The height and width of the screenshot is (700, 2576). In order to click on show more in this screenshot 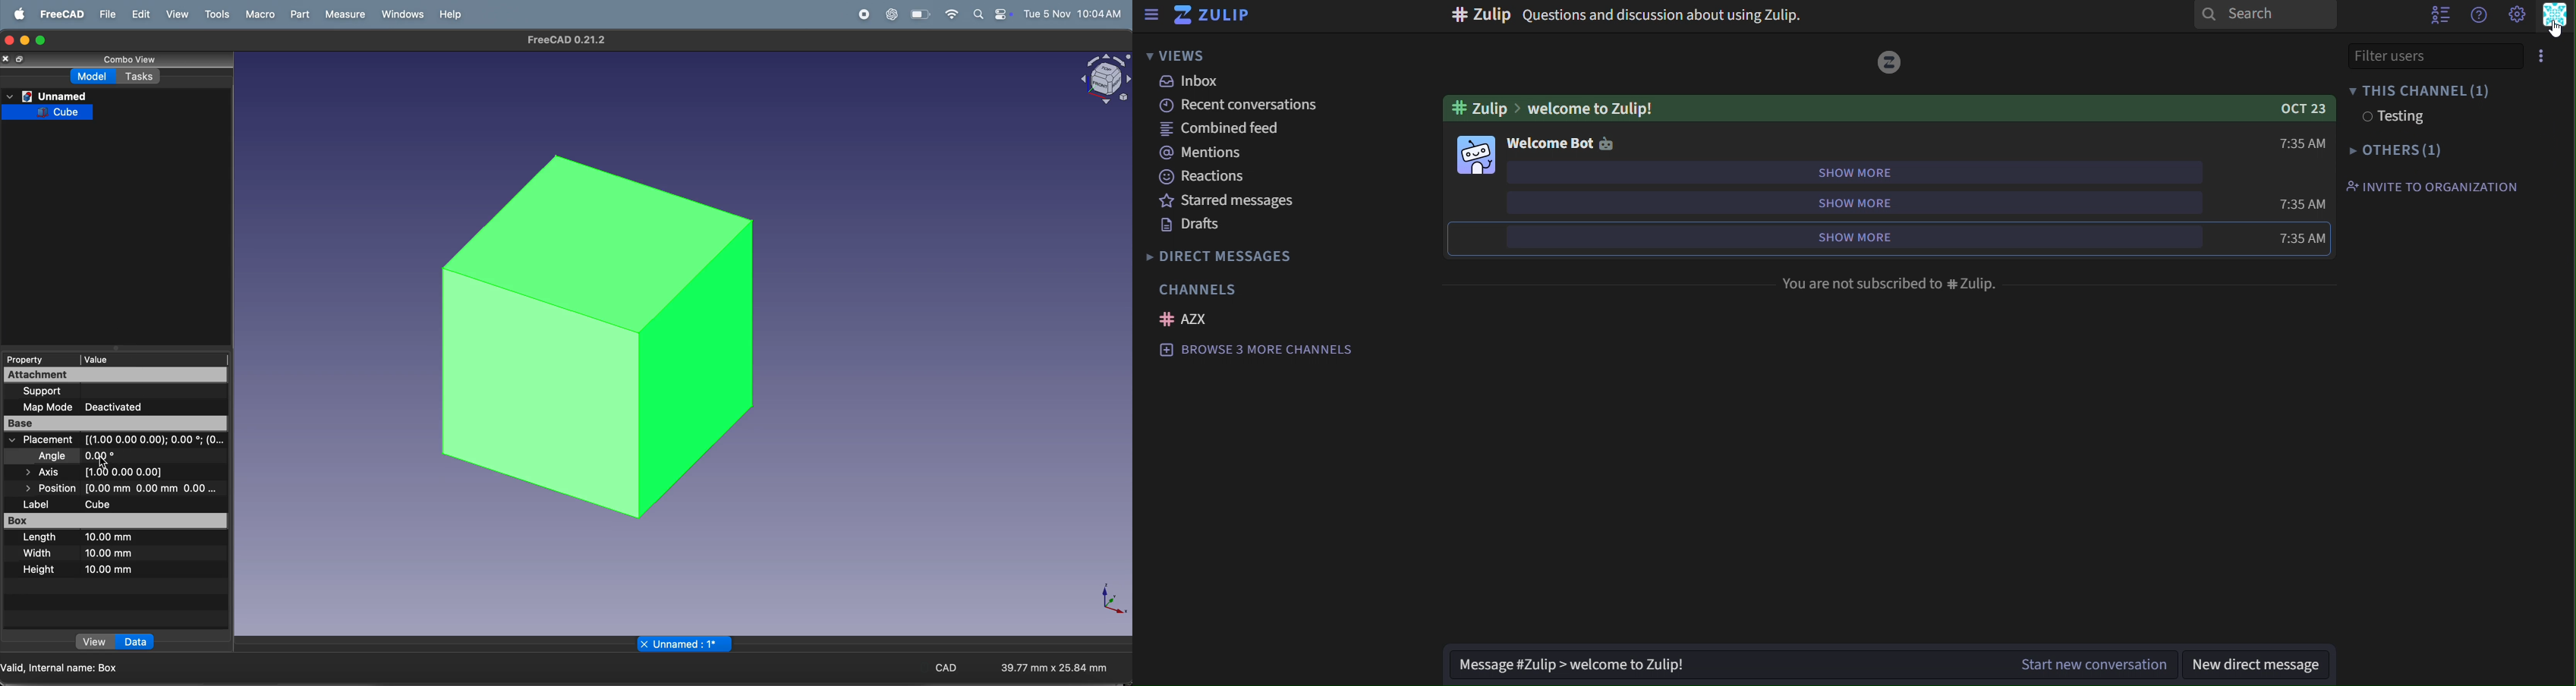, I will do `click(1838, 238)`.